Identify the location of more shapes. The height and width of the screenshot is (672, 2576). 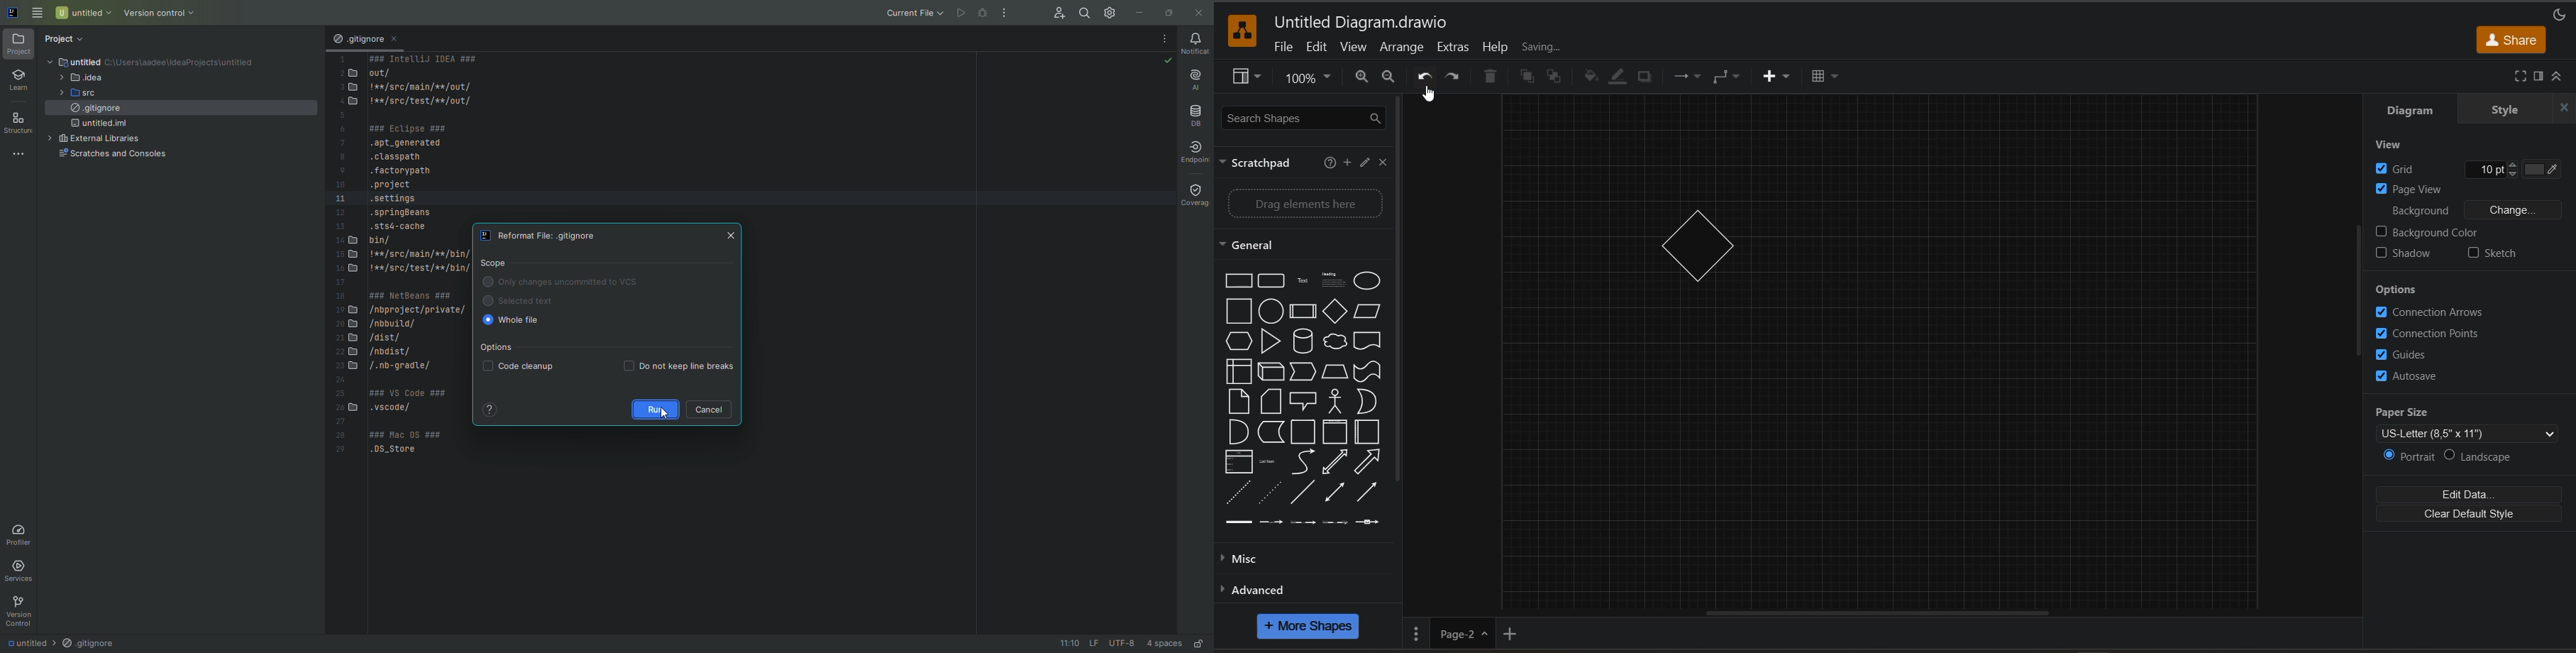
(1312, 628).